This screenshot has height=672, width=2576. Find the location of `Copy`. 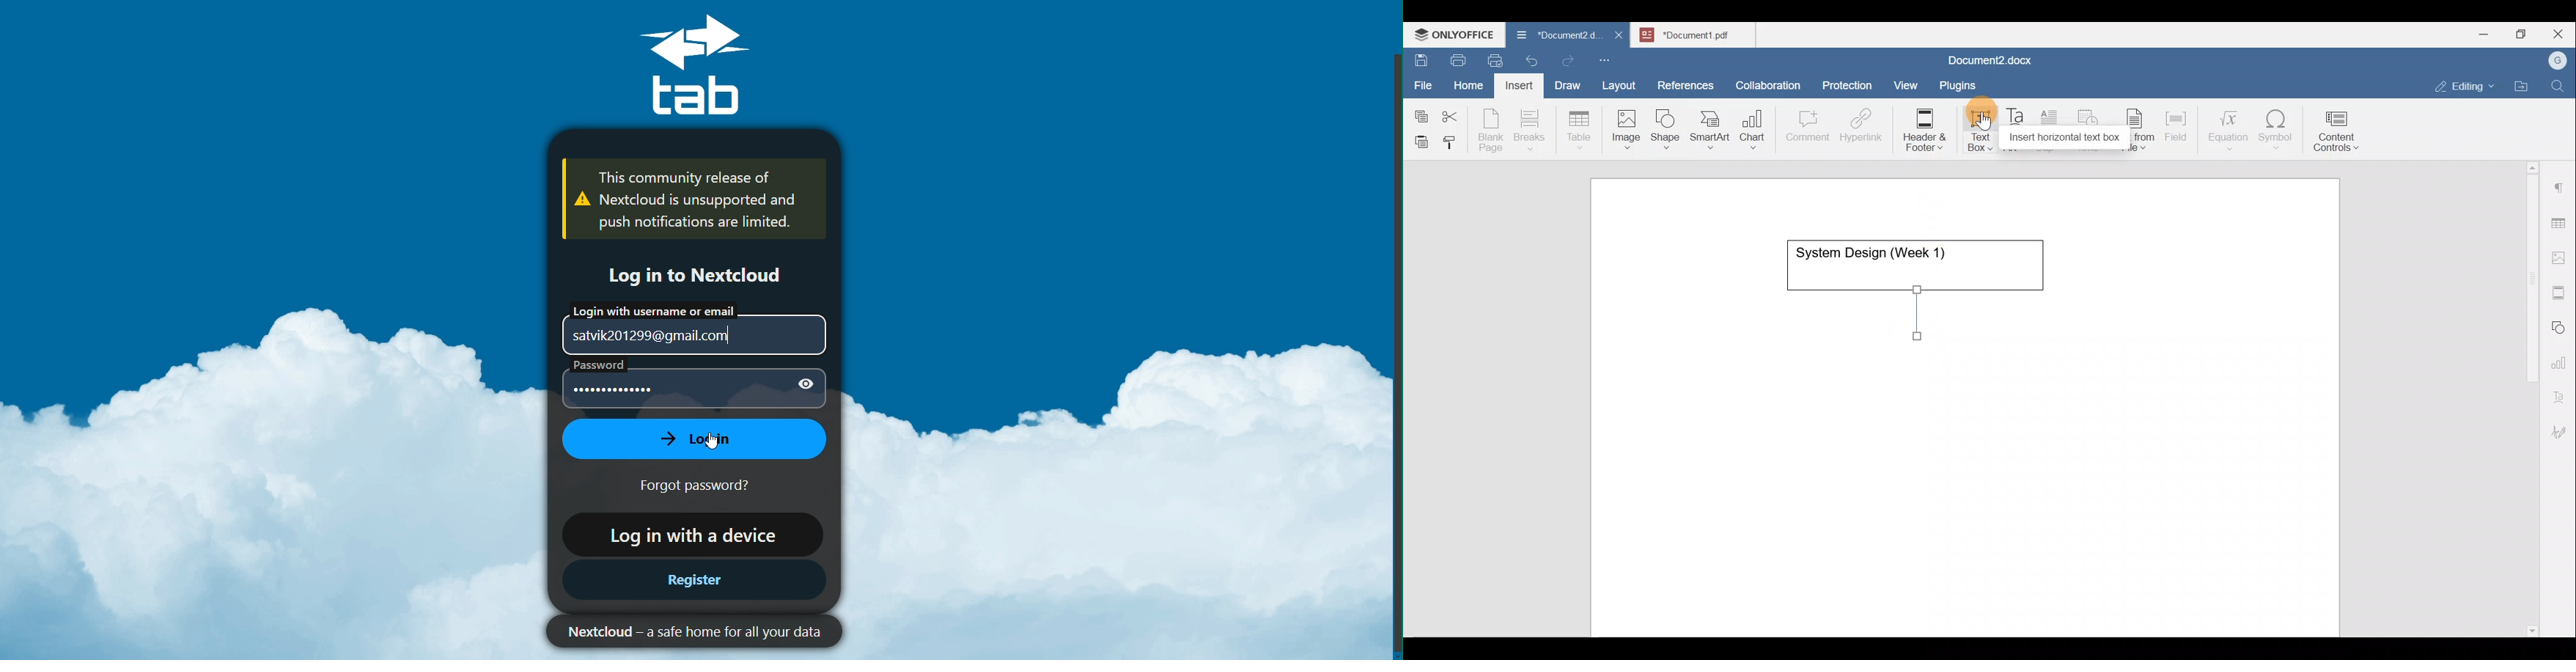

Copy is located at coordinates (1419, 112).